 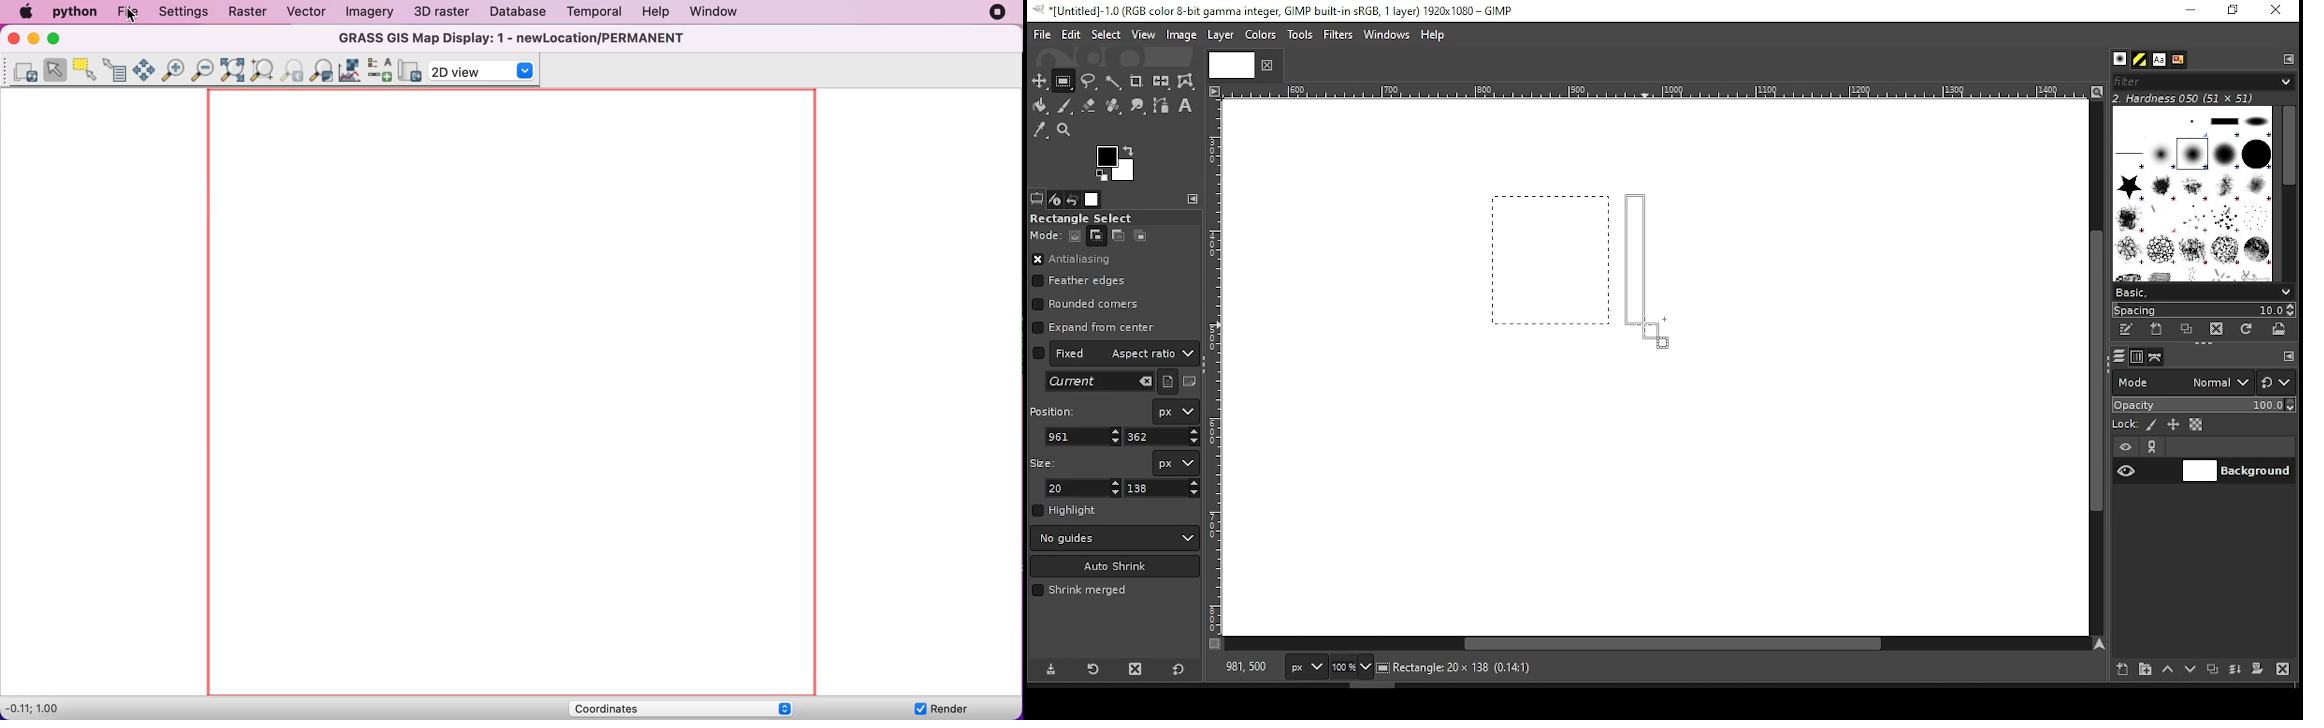 What do you see at coordinates (2192, 329) in the screenshot?
I see `duplicate this brush` at bounding box center [2192, 329].